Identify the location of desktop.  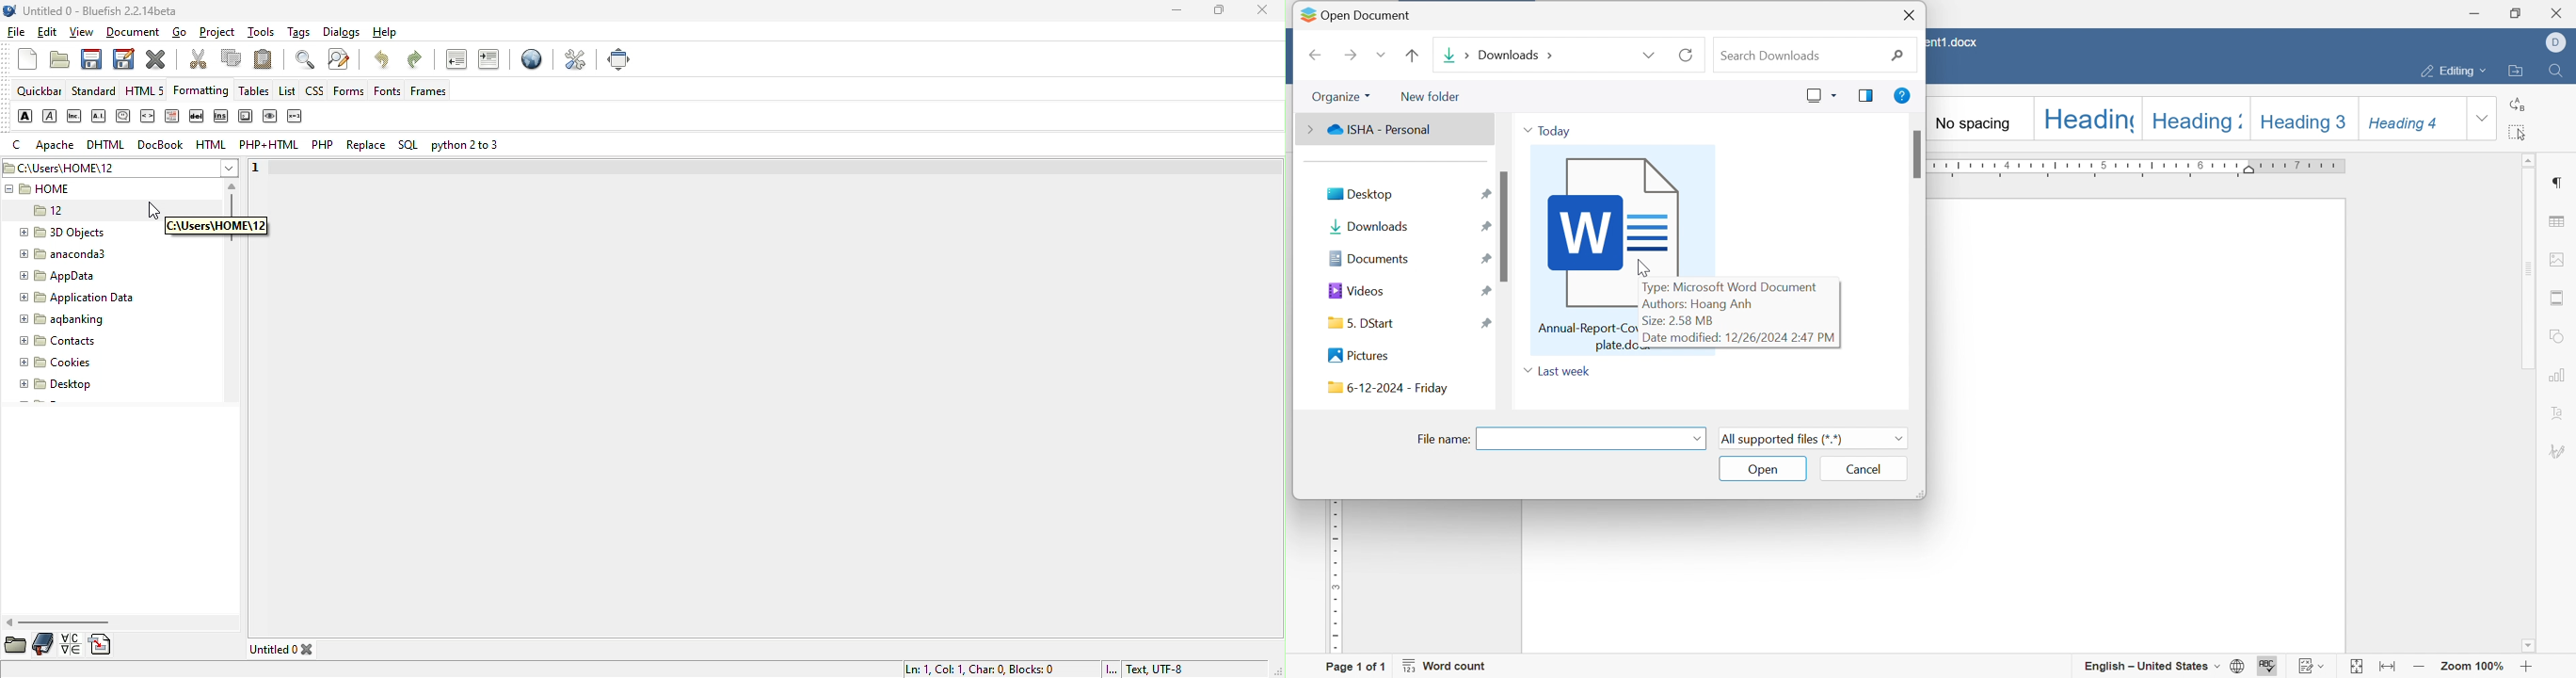
(1366, 195).